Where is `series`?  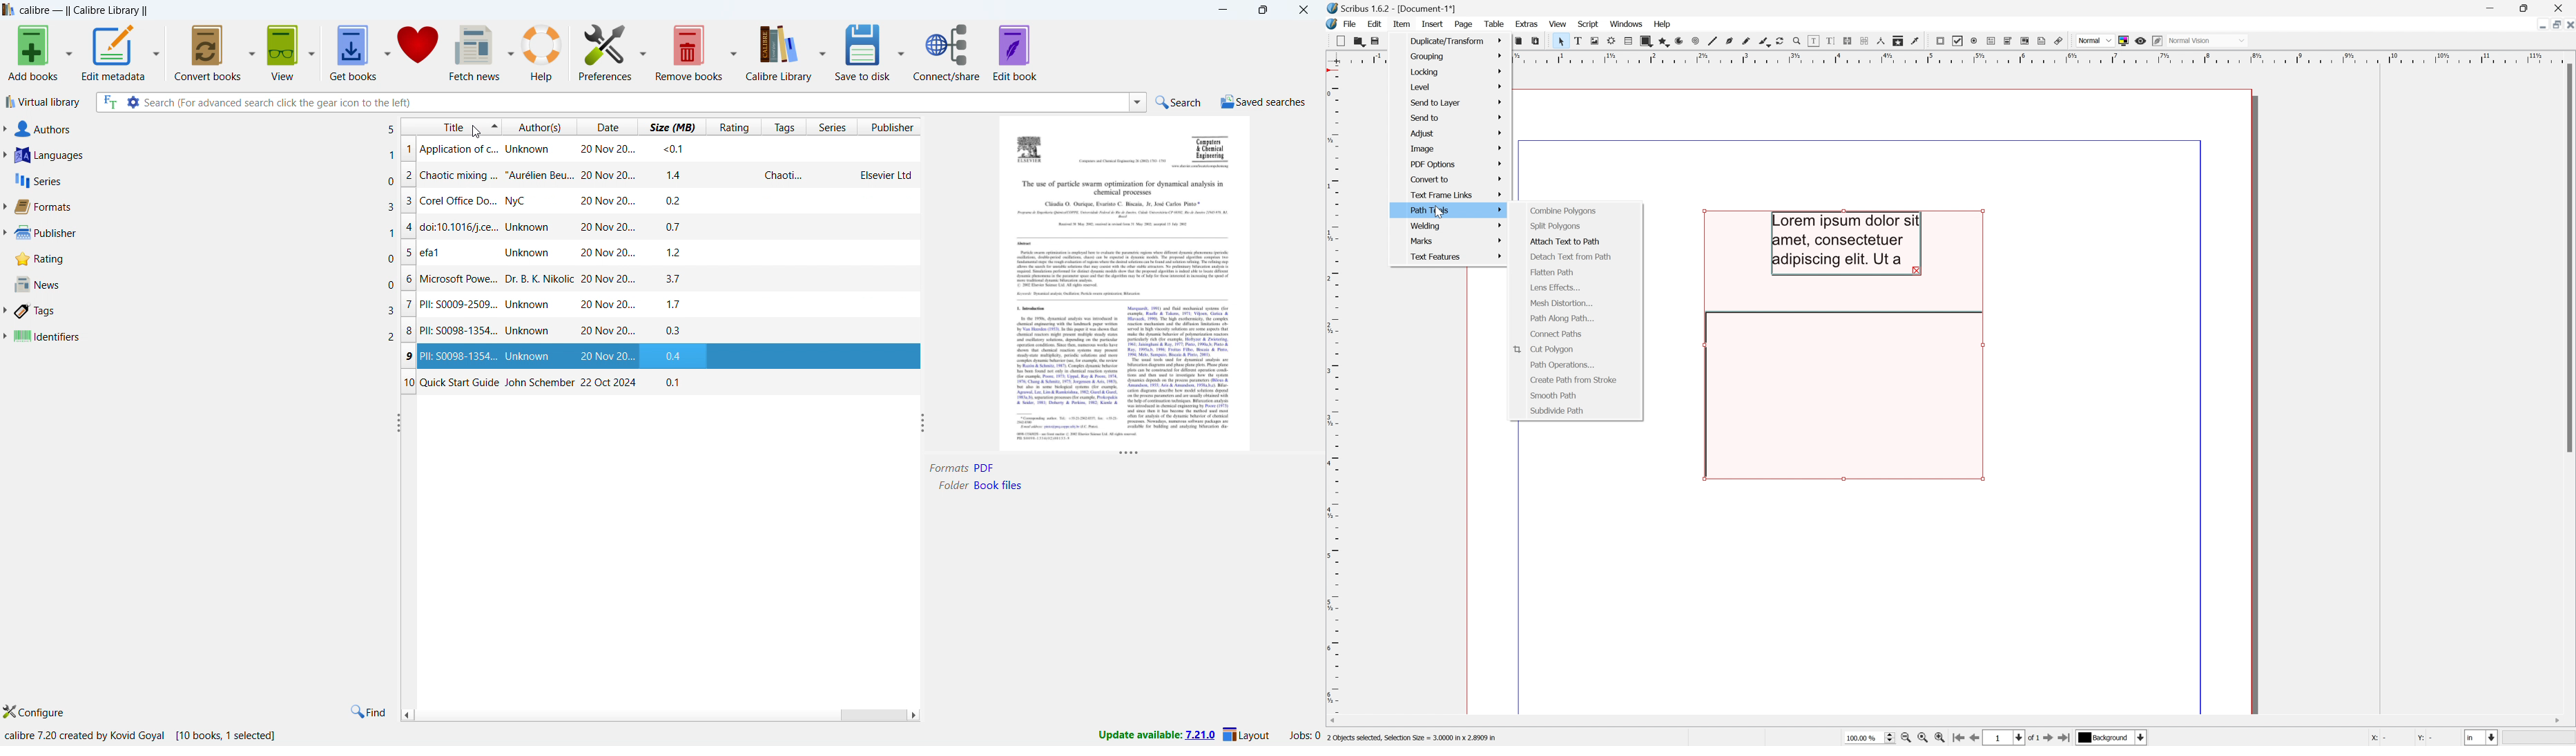 series is located at coordinates (204, 180).